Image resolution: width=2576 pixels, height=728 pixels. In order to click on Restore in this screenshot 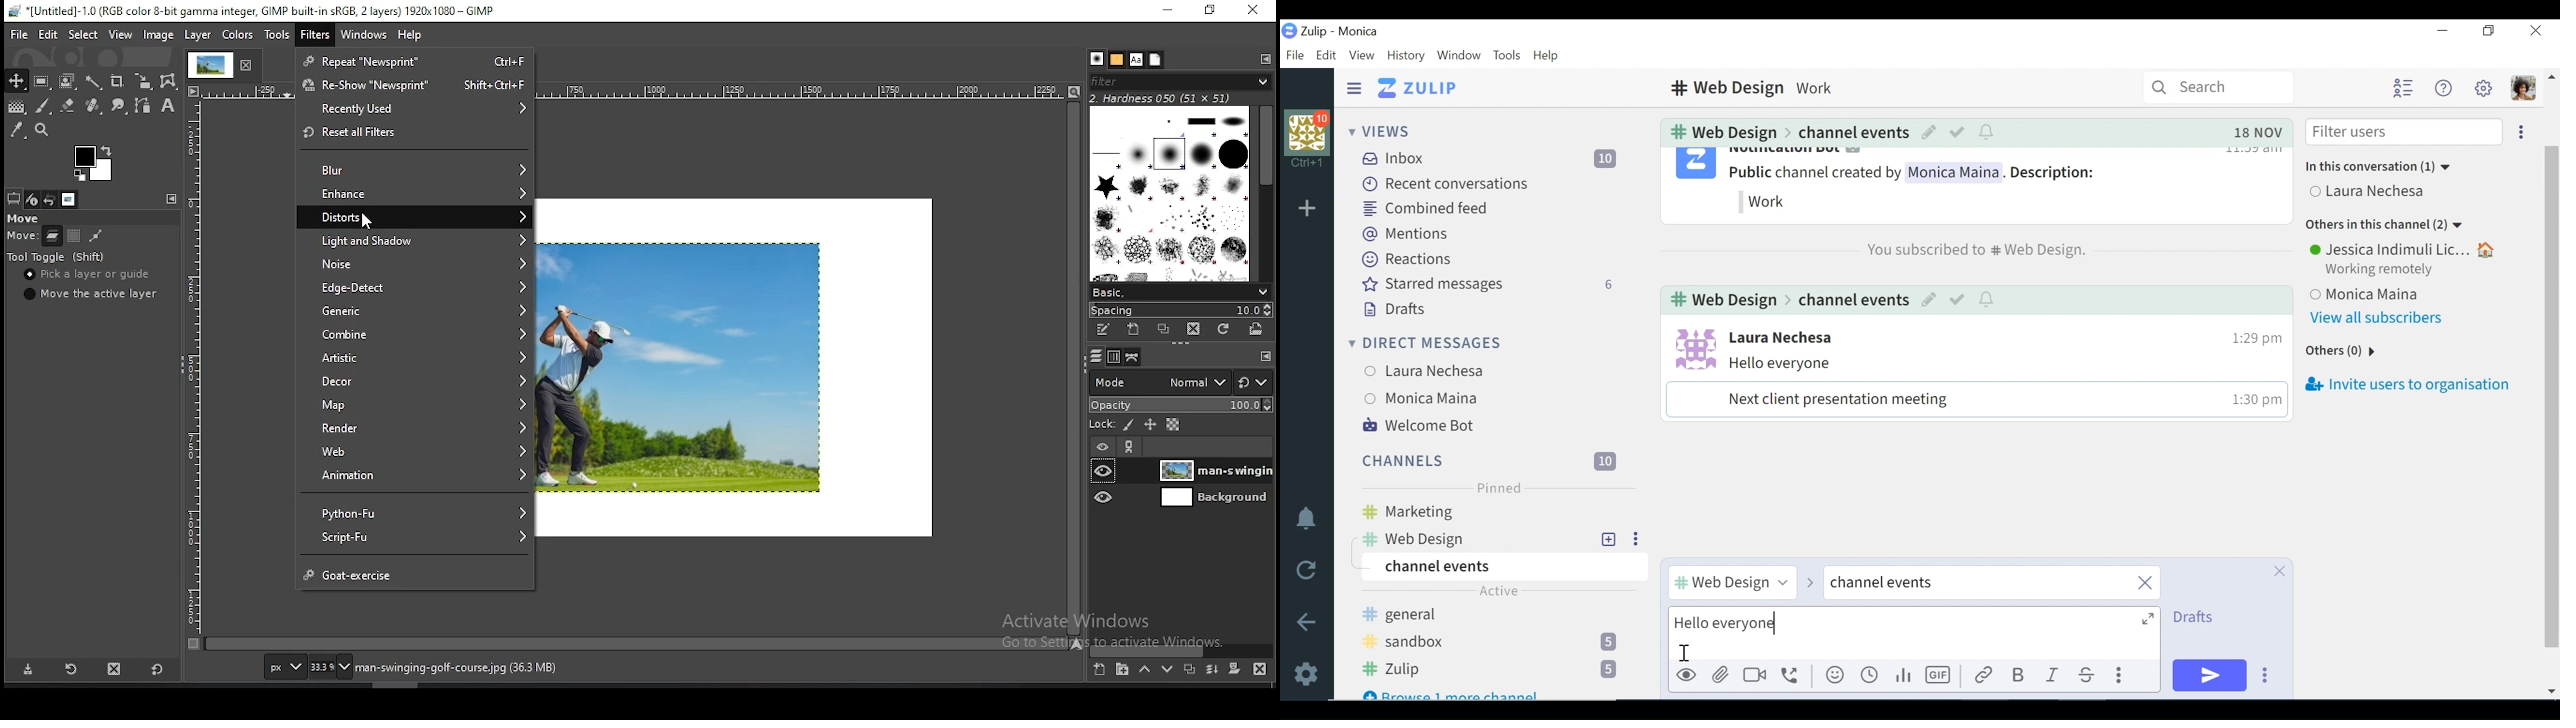, I will do `click(2489, 32)`.